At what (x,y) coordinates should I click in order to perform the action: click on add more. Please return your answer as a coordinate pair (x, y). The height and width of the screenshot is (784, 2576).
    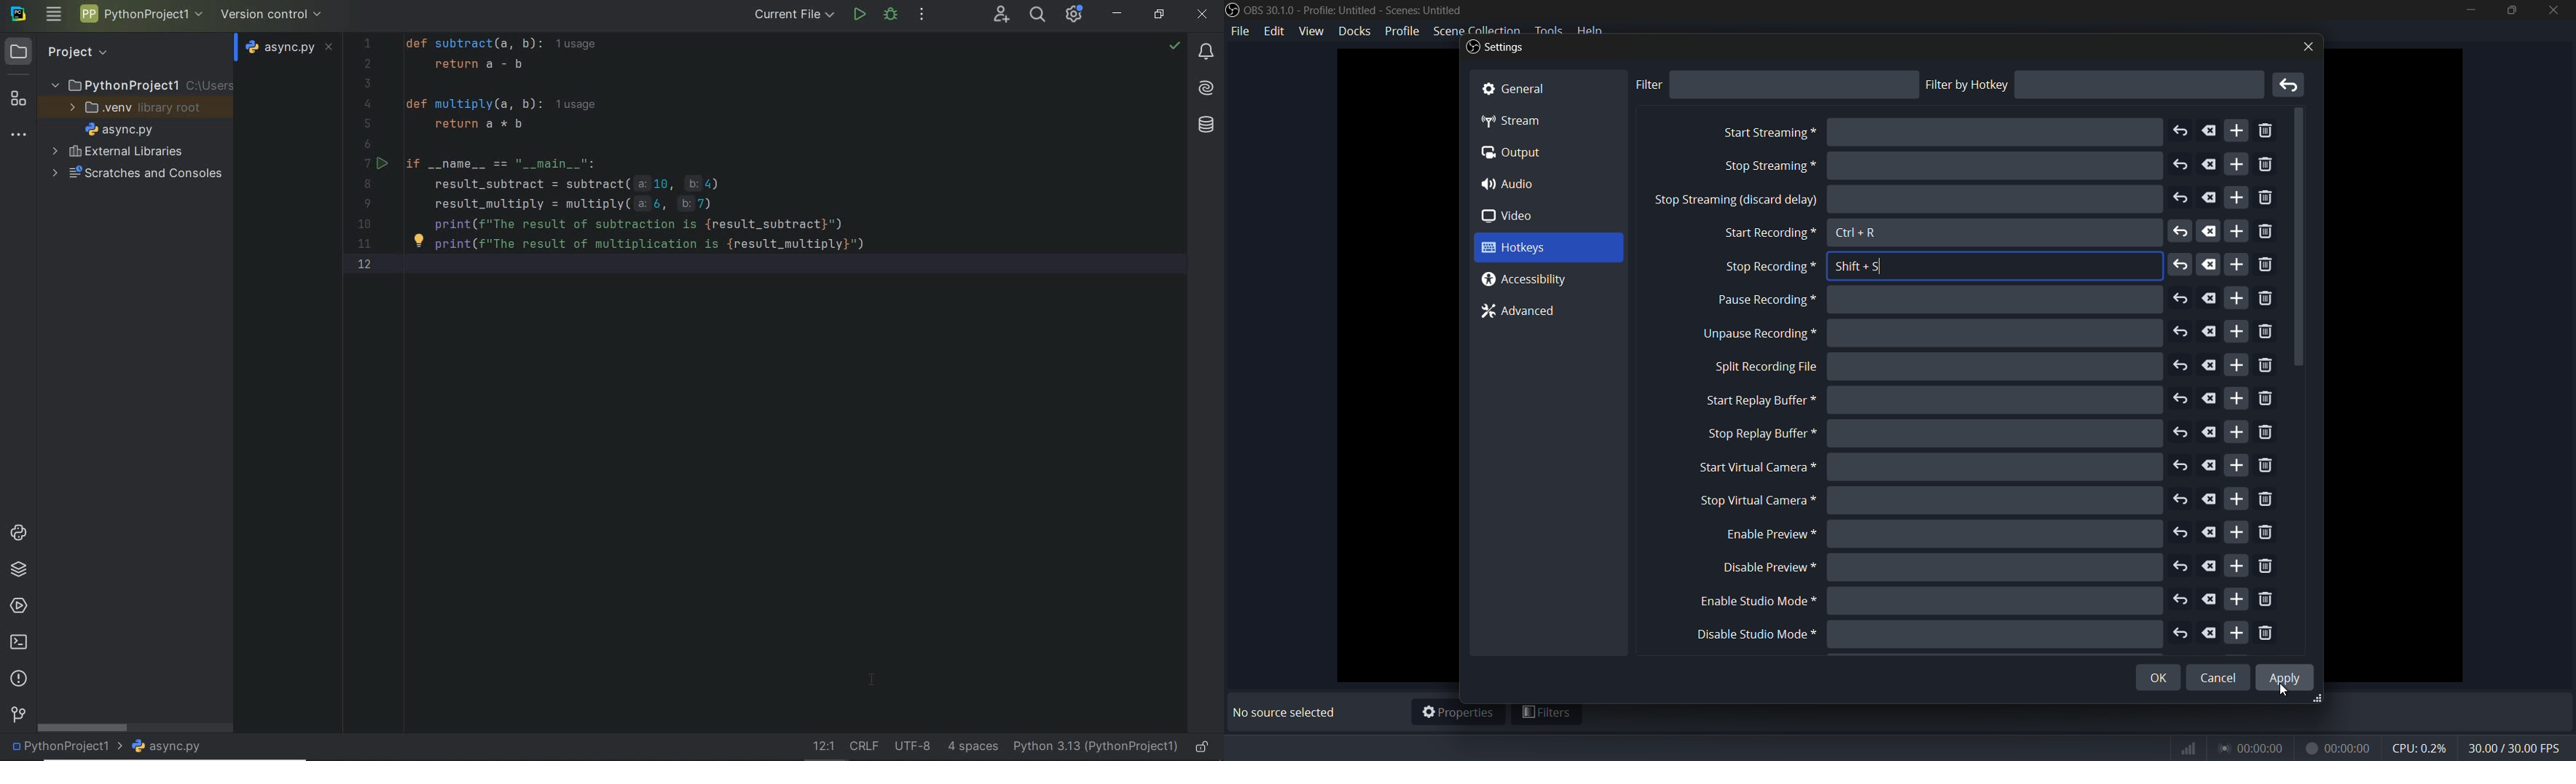
    Looking at the image, I should click on (2238, 232).